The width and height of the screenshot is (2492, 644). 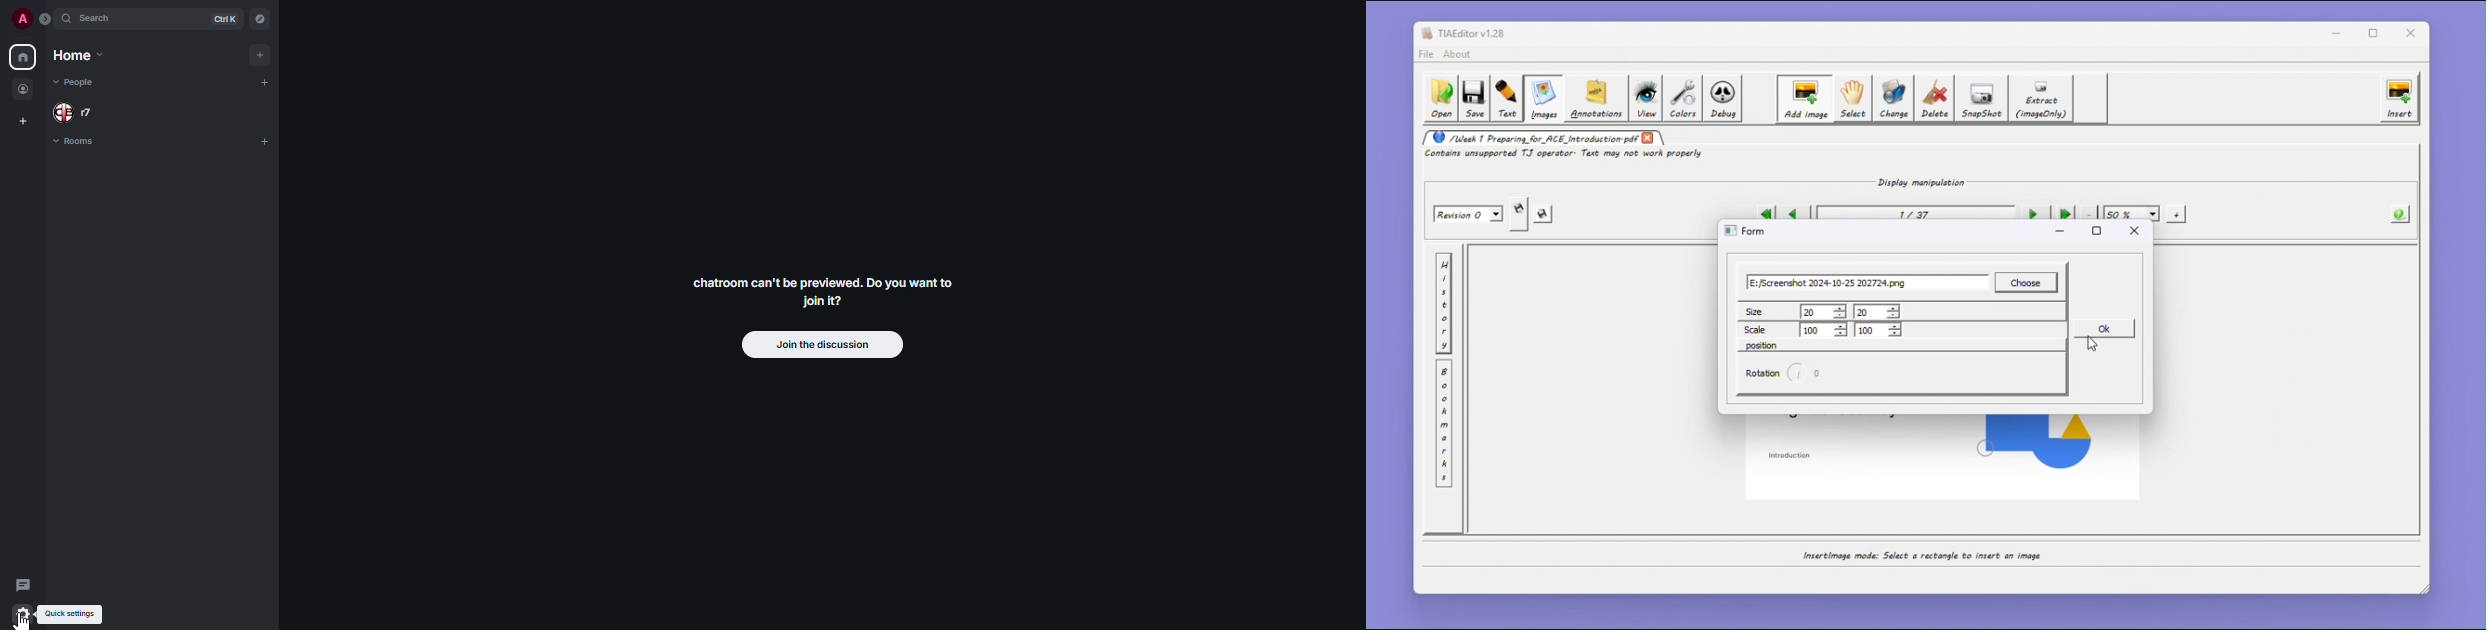 What do you see at coordinates (267, 83) in the screenshot?
I see `add` at bounding box center [267, 83].